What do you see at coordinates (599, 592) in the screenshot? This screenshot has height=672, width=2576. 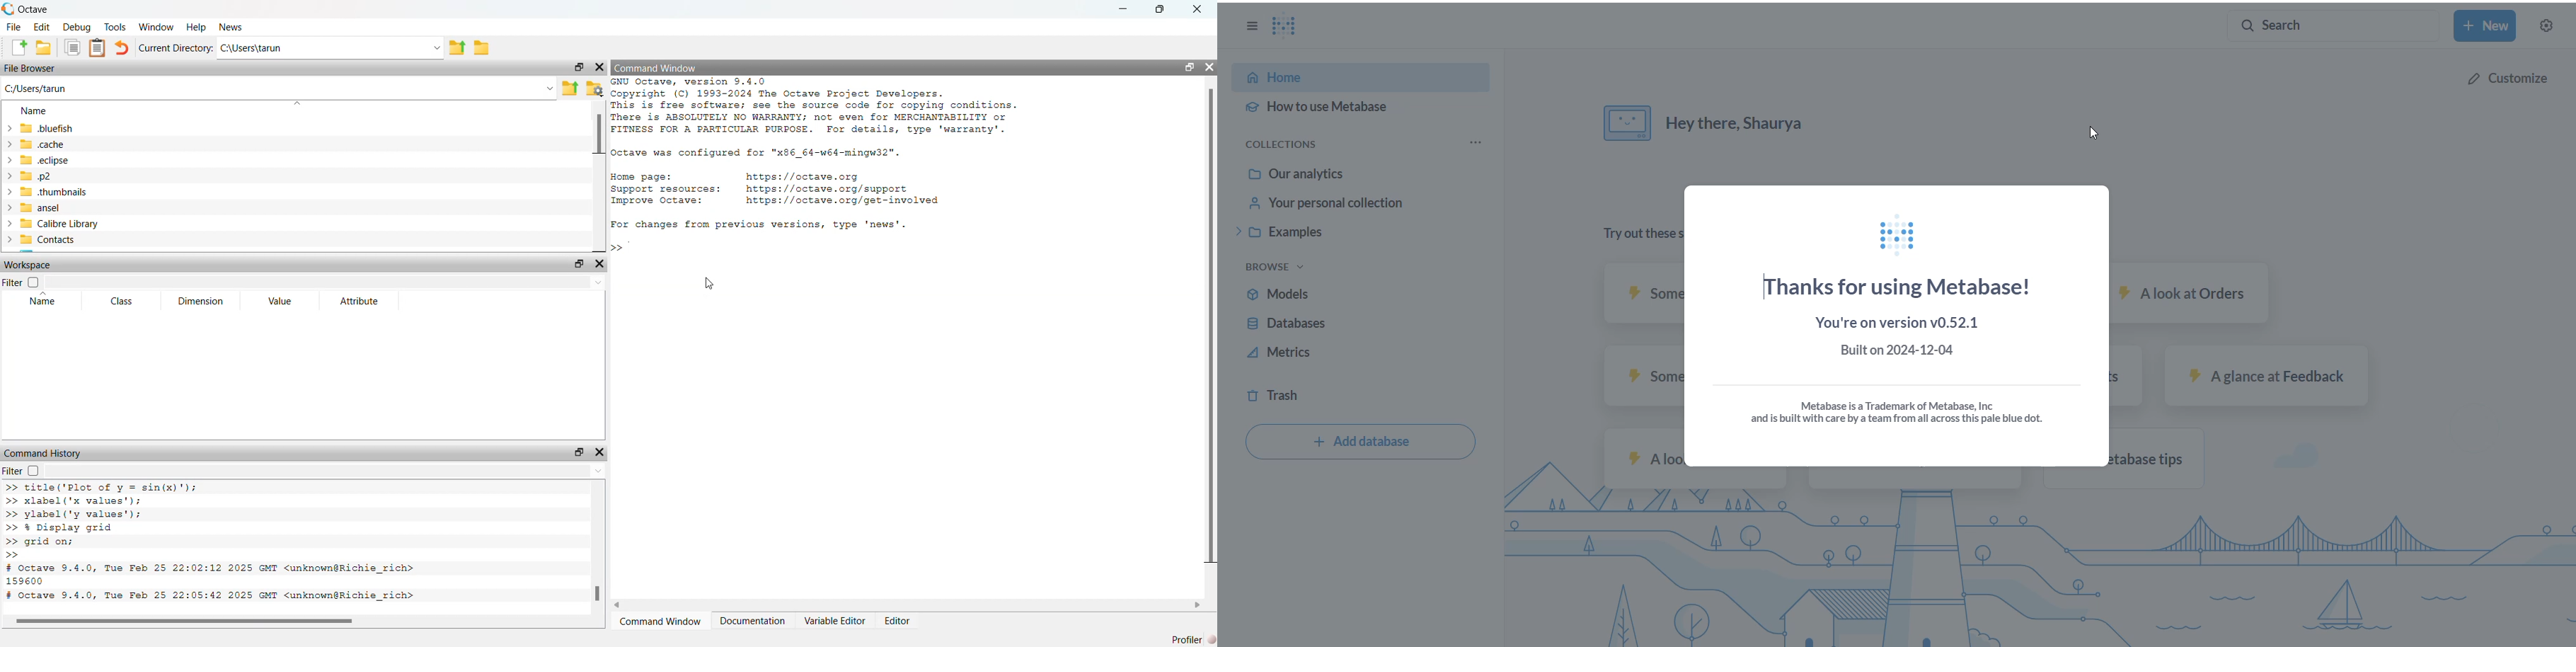 I see `scroll bar` at bounding box center [599, 592].